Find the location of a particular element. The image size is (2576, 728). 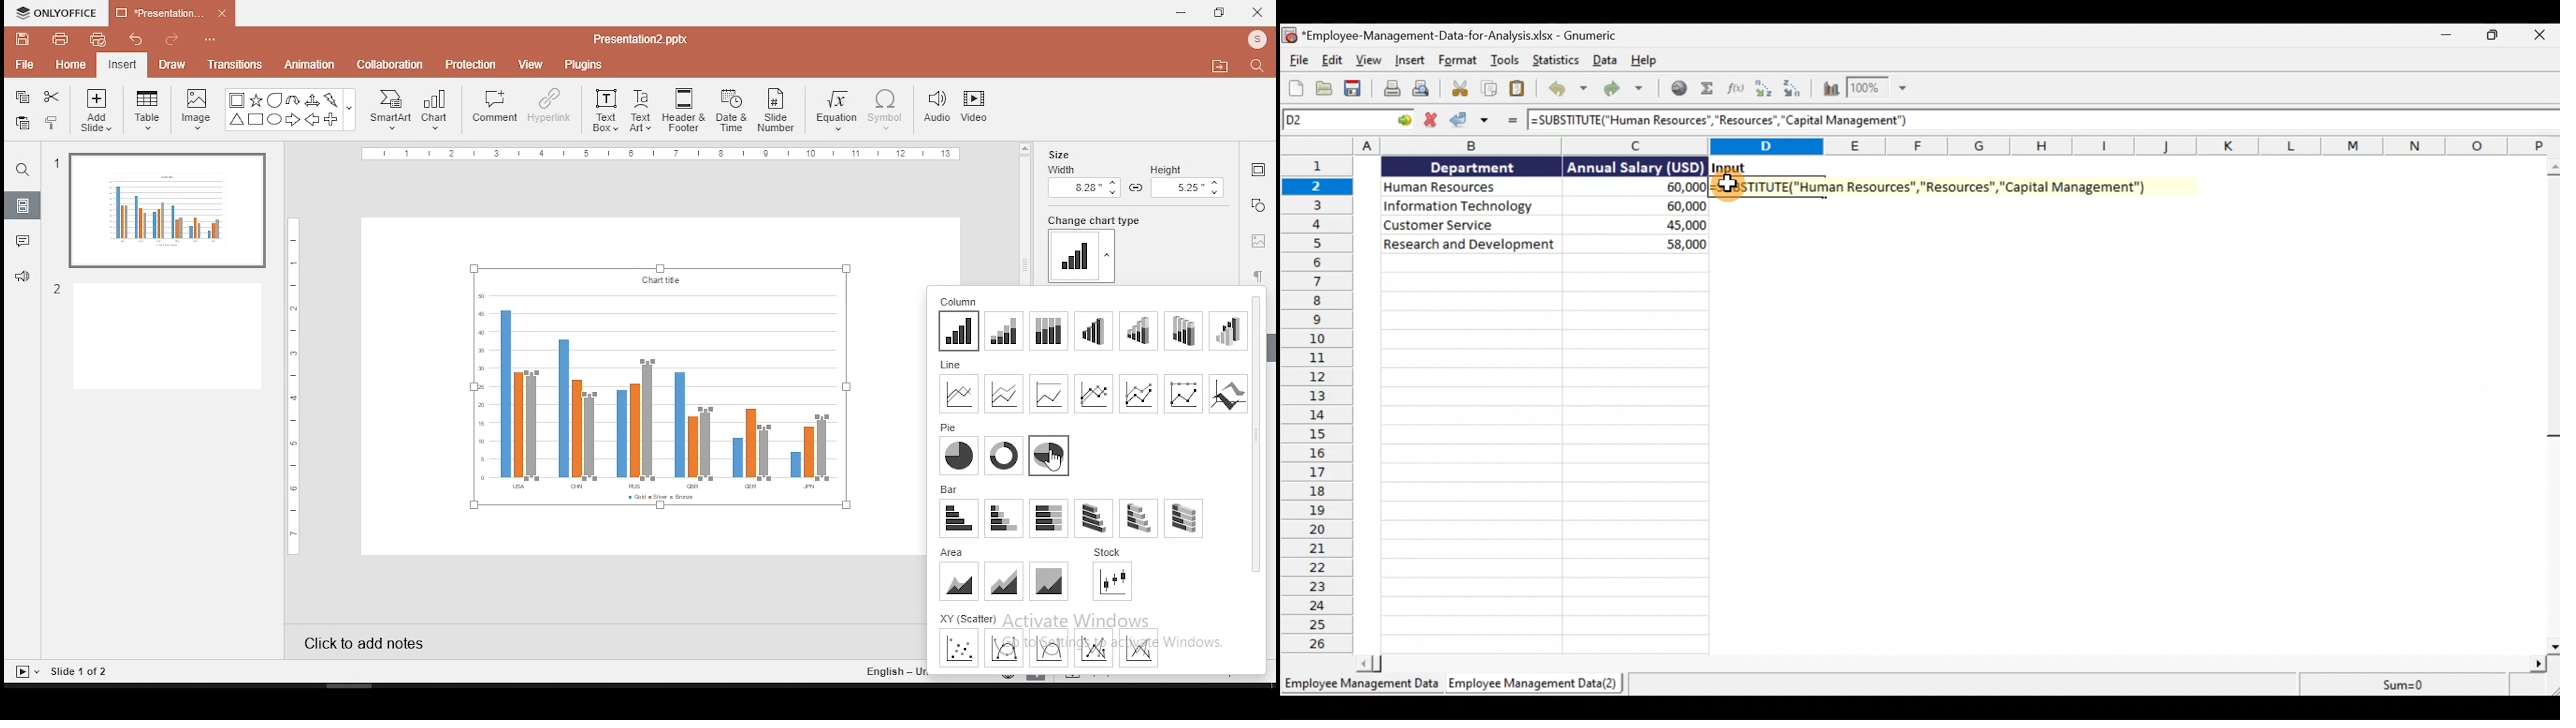

support and feedback is located at coordinates (22, 279).